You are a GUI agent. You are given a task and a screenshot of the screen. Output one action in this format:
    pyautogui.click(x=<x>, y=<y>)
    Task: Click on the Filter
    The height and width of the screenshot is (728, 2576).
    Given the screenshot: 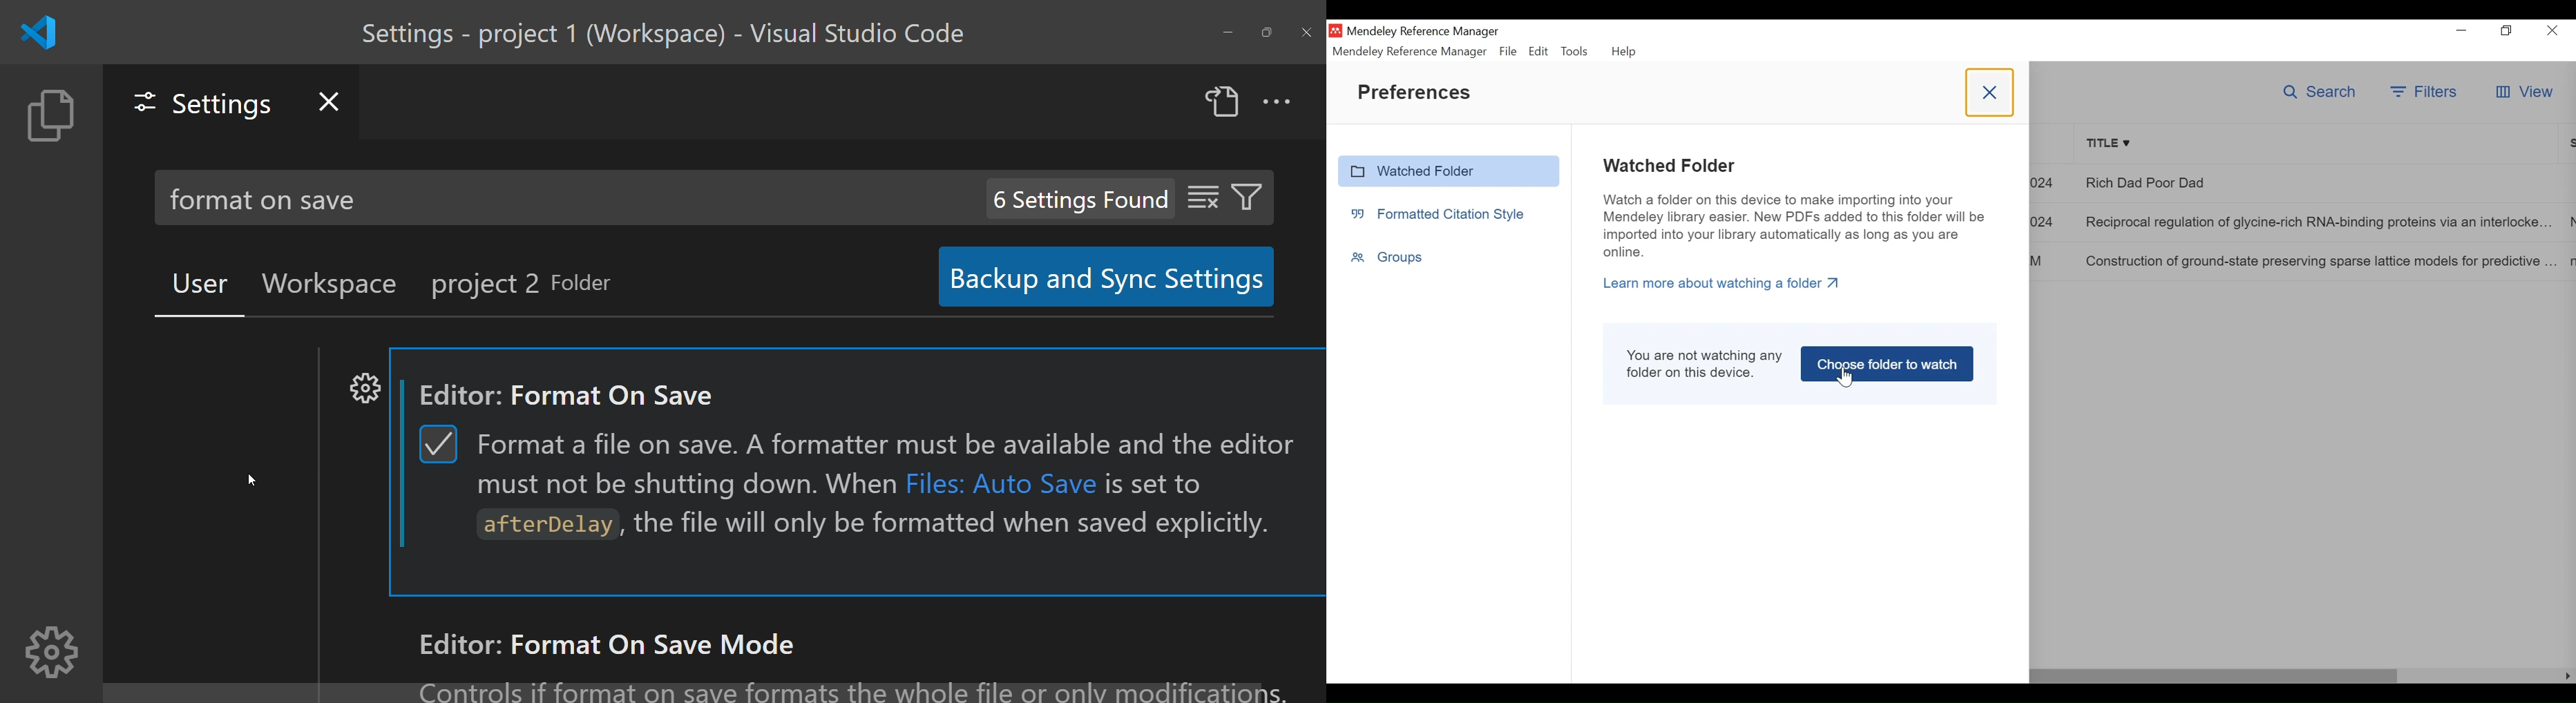 What is the action you would take?
    pyautogui.click(x=2424, y=90)
    